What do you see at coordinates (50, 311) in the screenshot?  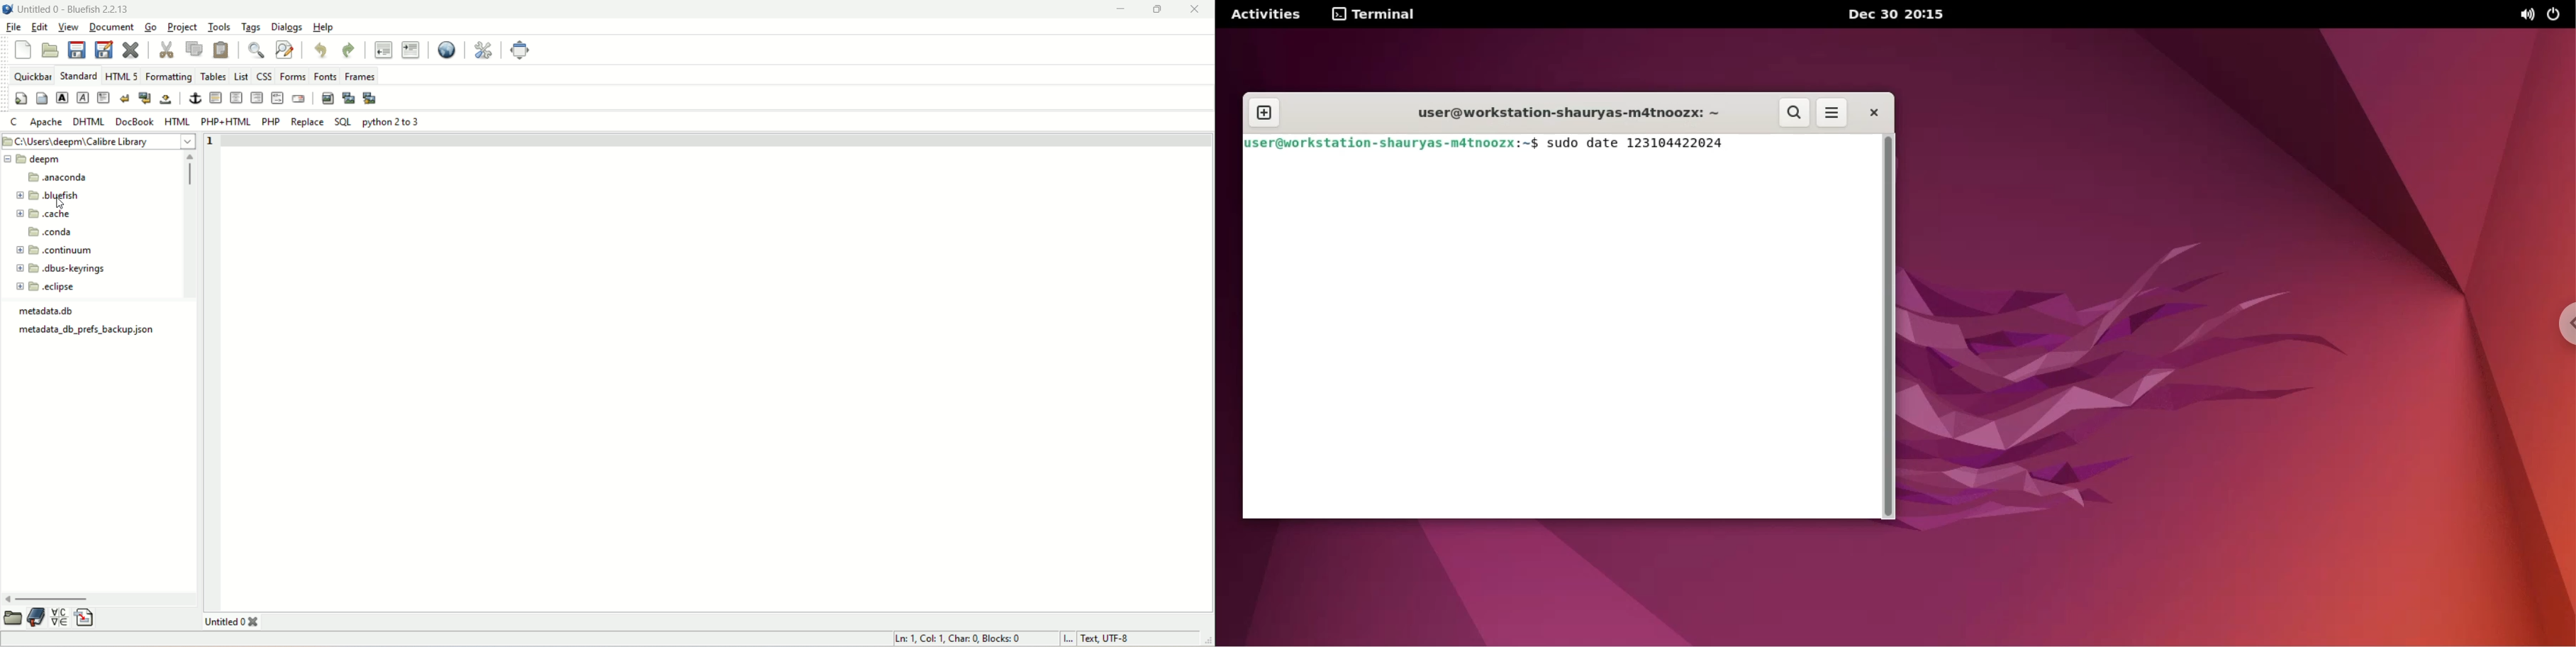 I see `` at bounding box center [50, 311].